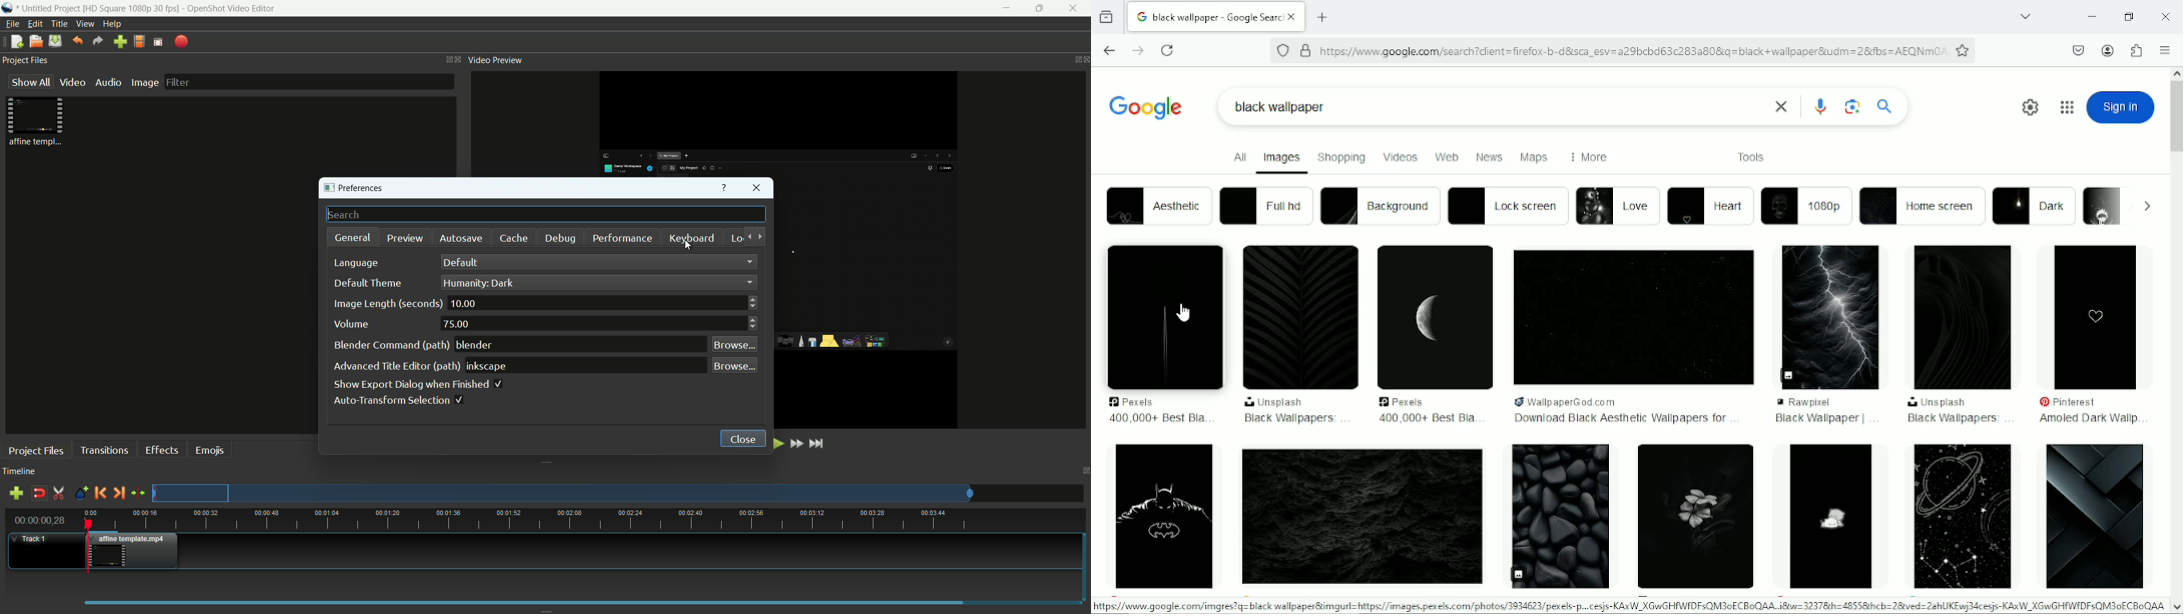 This screenshot has width=2184, height=616. I want to click on amoled dark wallpaper, so click(2087, 420).